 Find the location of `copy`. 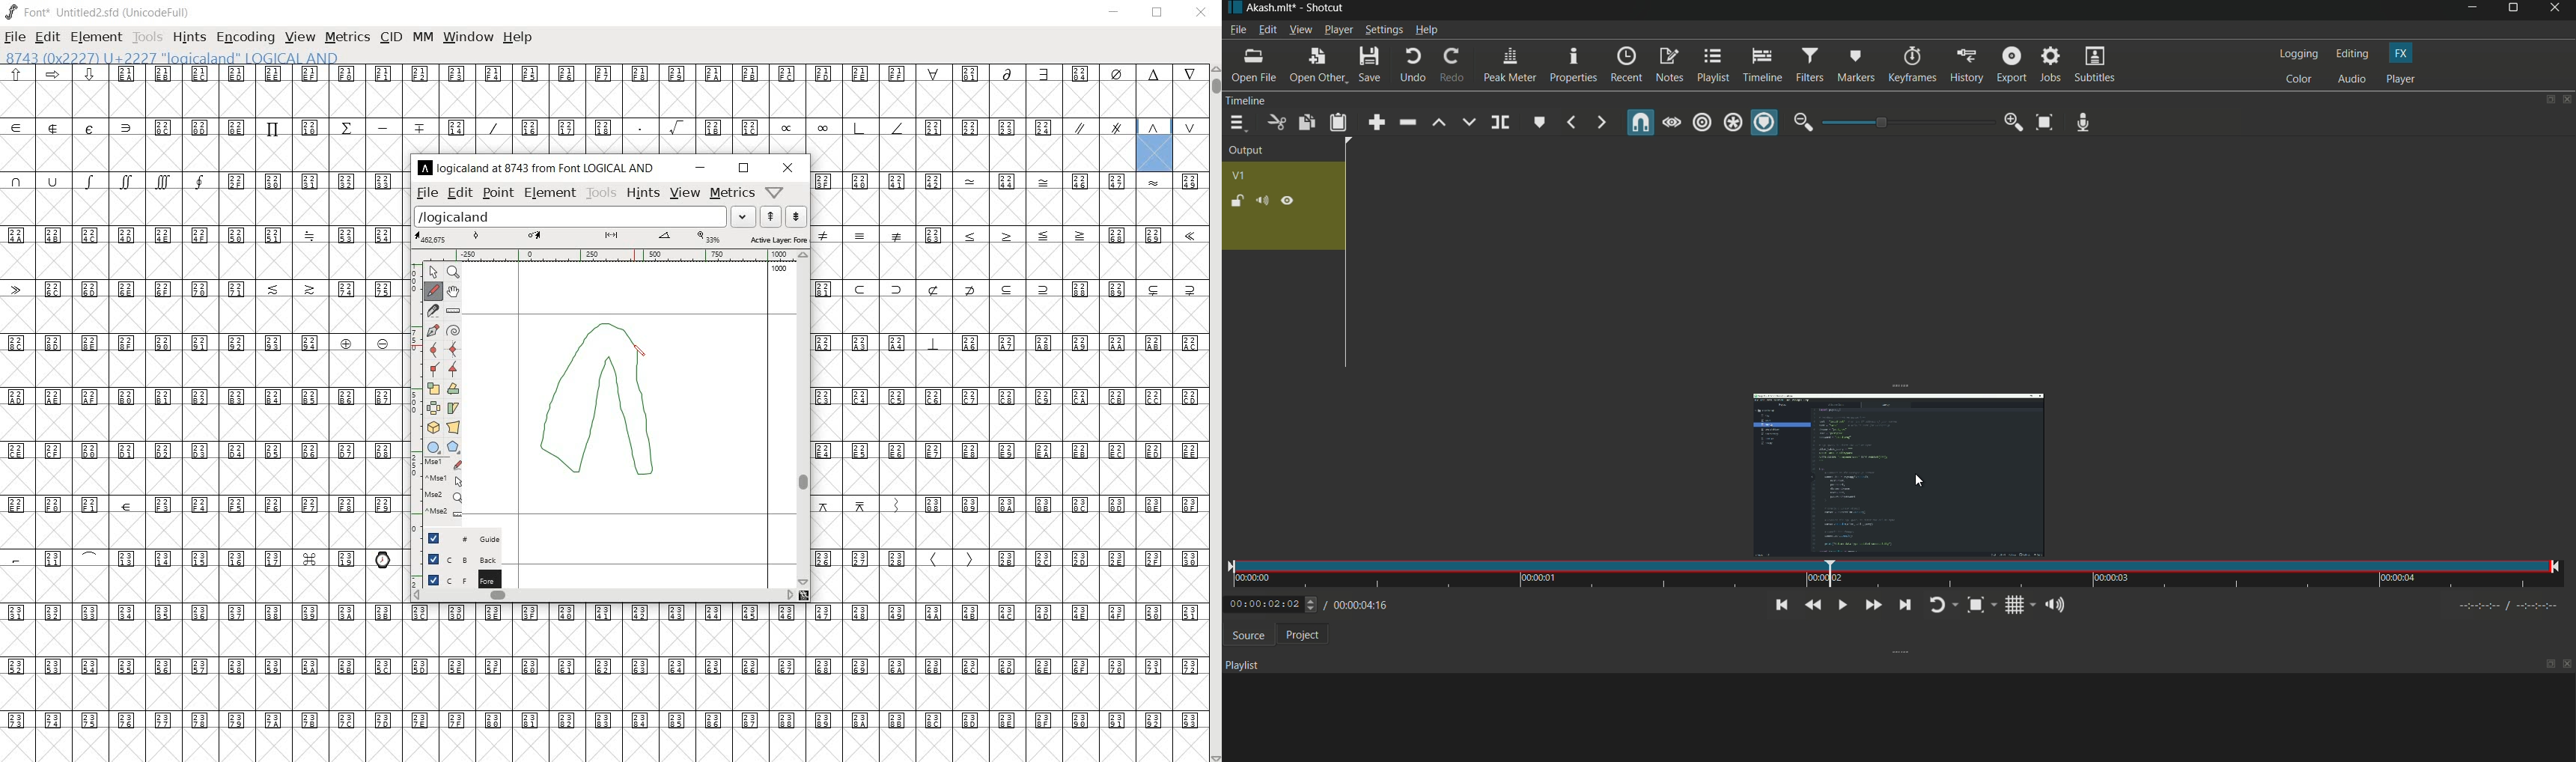

copy is located at coordinates (1306, 122).